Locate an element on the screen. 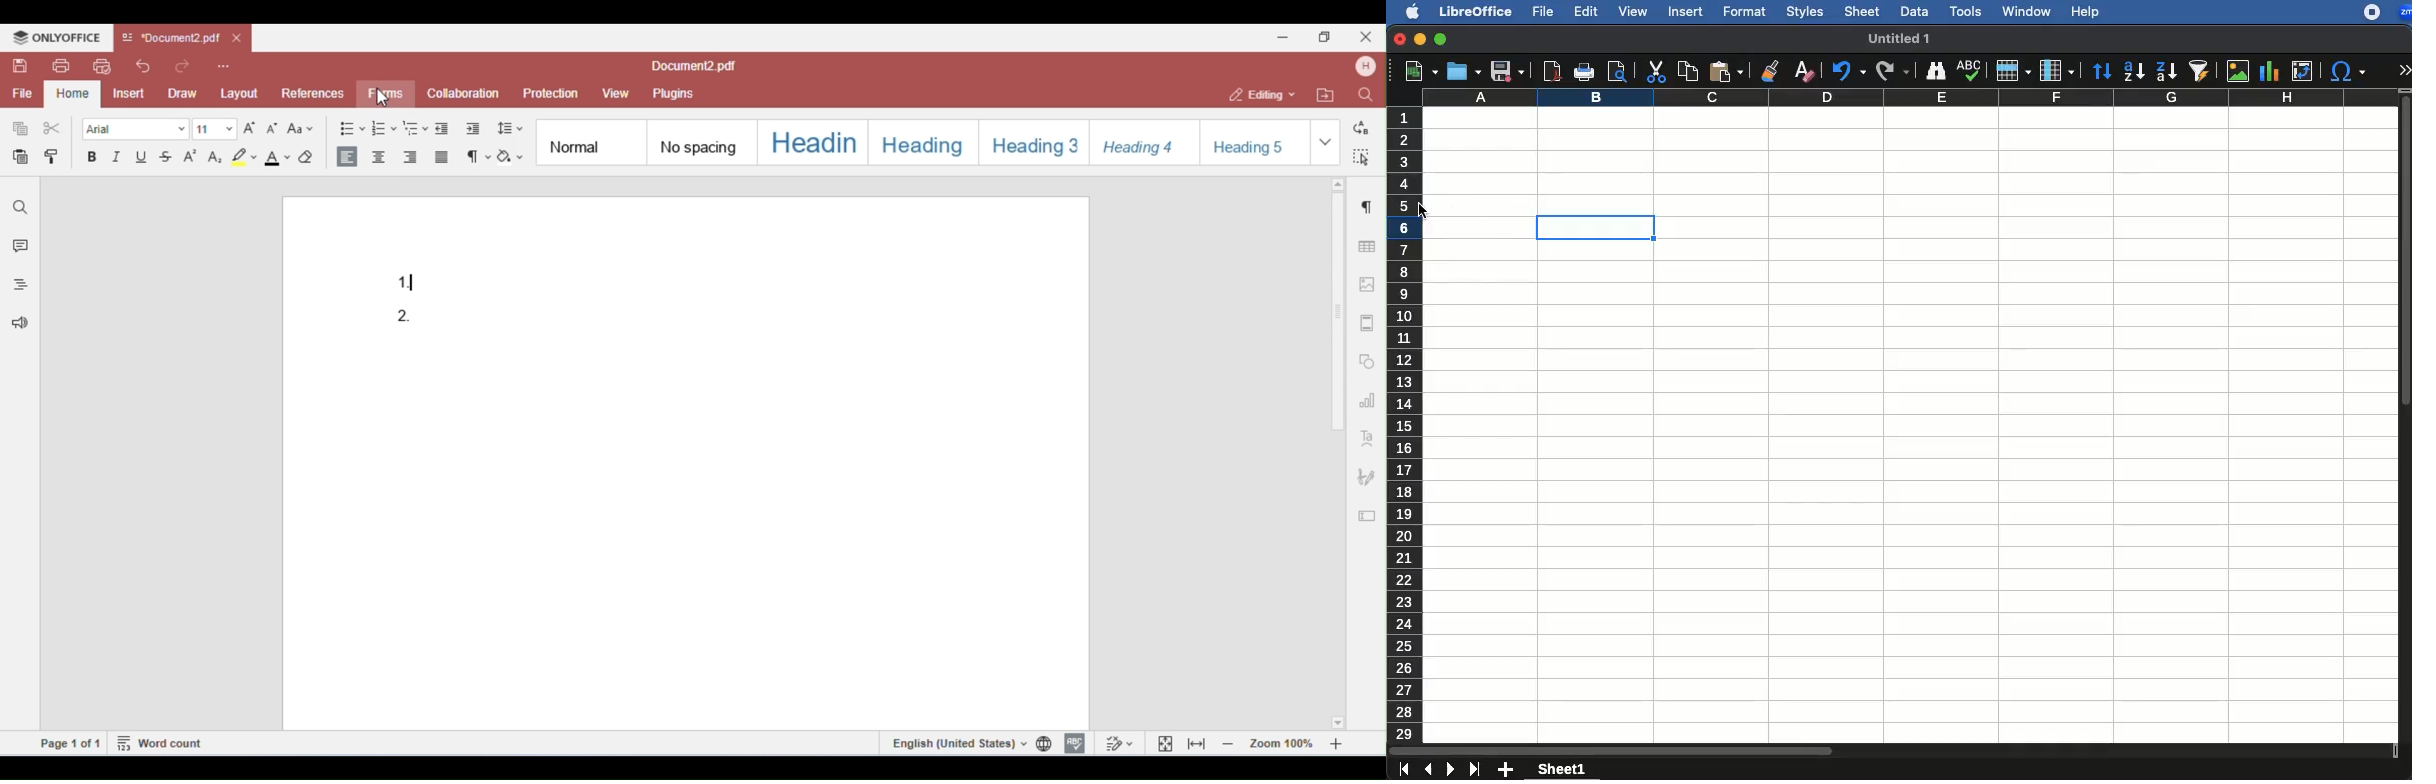 Image resolution: width=2436 pixels, height=784 pixels. pivot table is located at coordinates (2300, 70).